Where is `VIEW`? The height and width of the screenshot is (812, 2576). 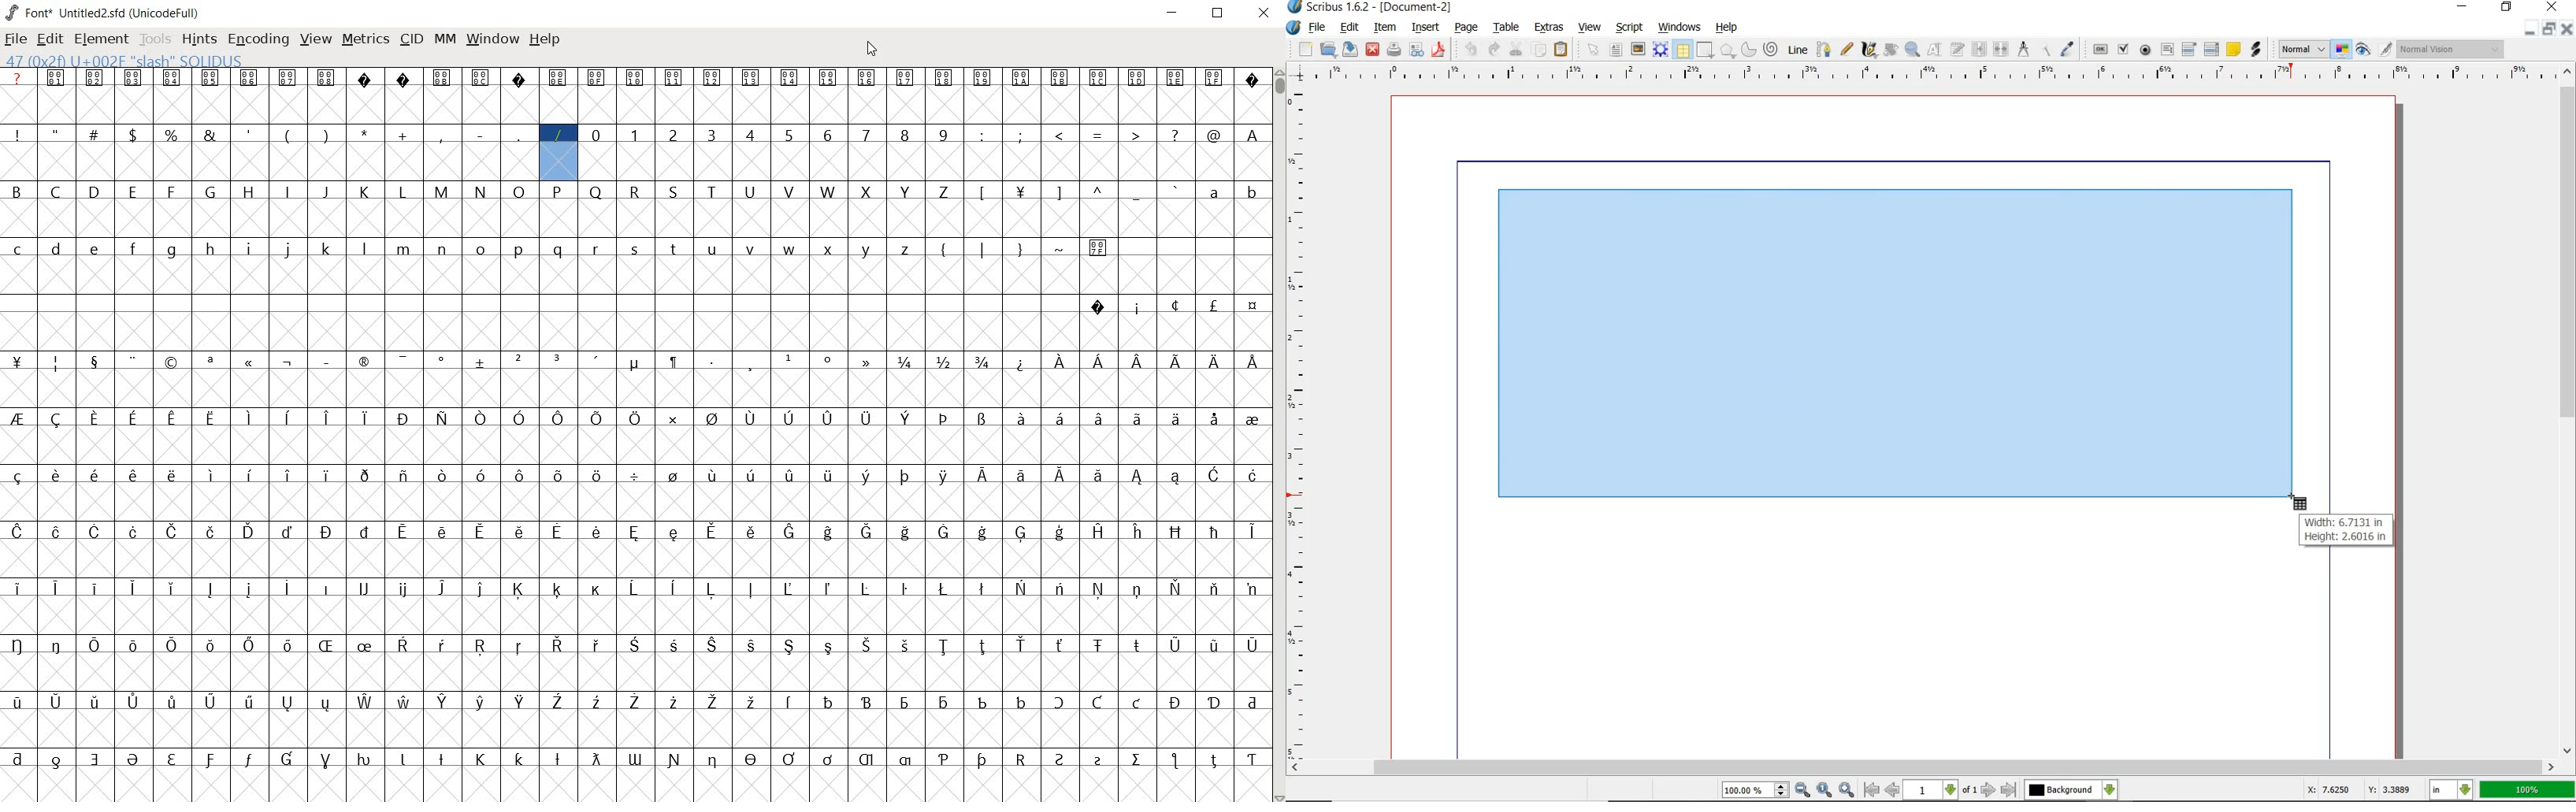
VIEW is located at coordinates (316, 37).